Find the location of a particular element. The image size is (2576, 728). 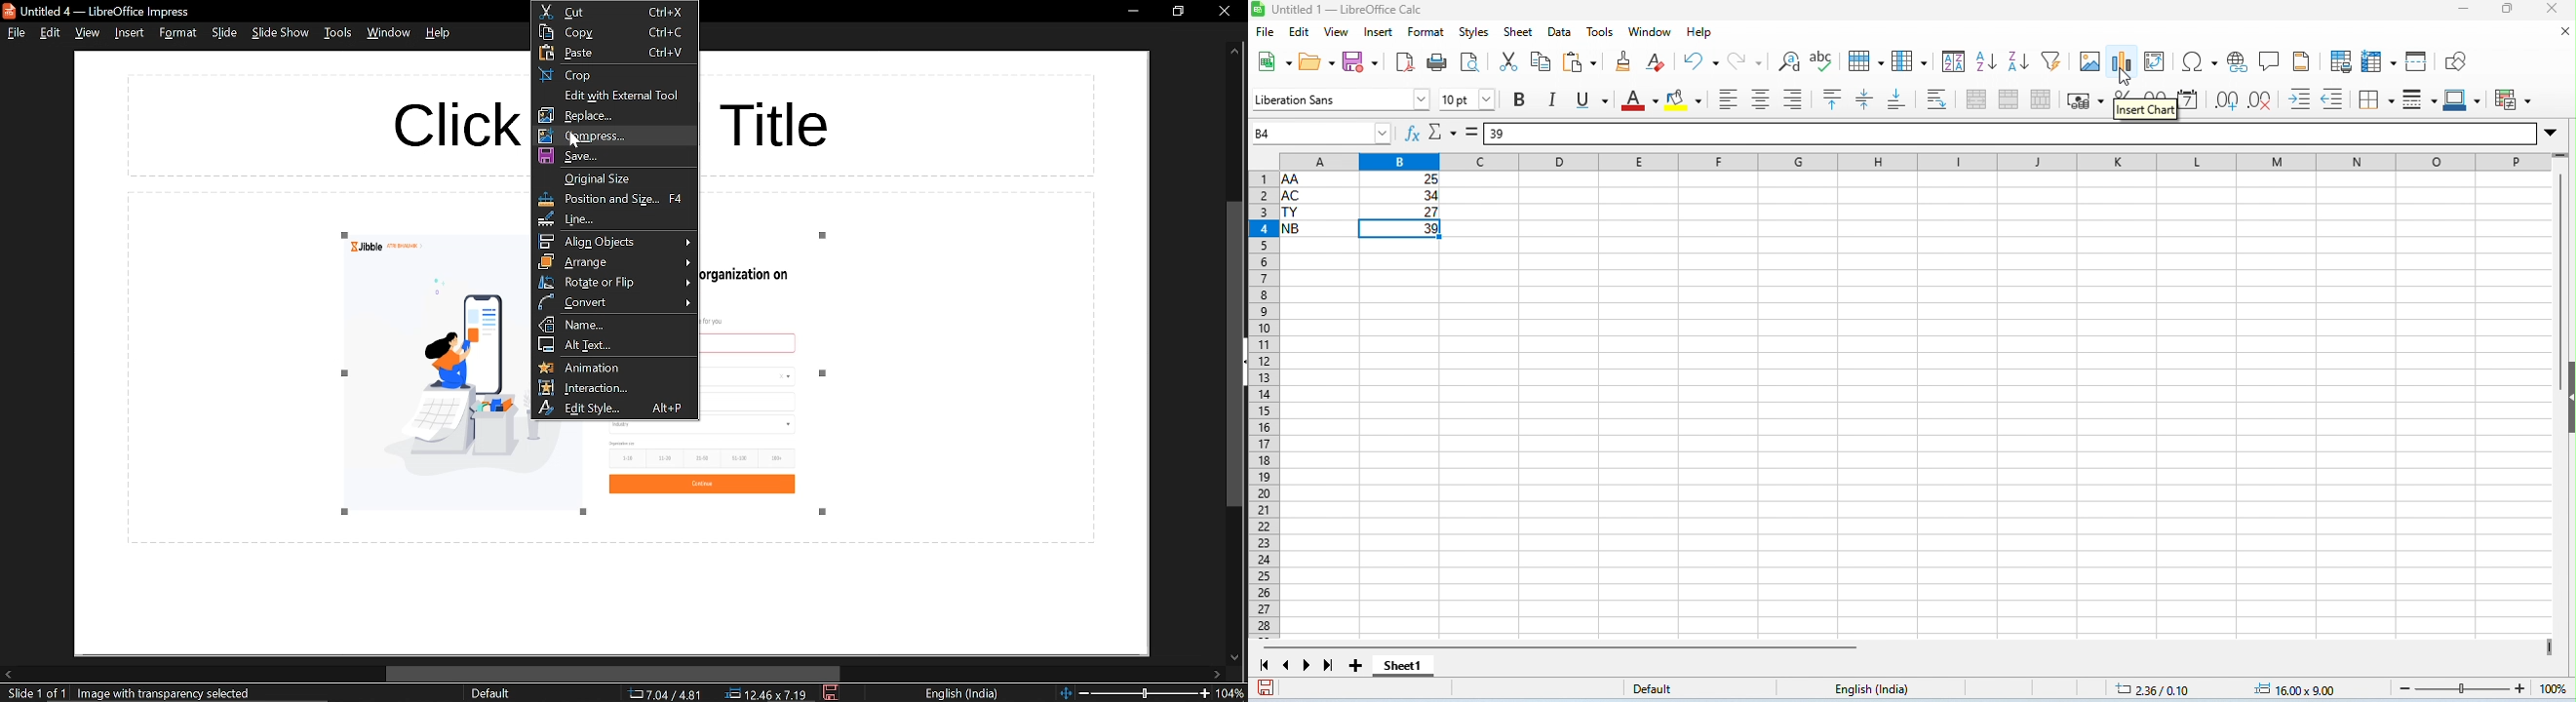

find and replace is located at coordinates (1790, 61).